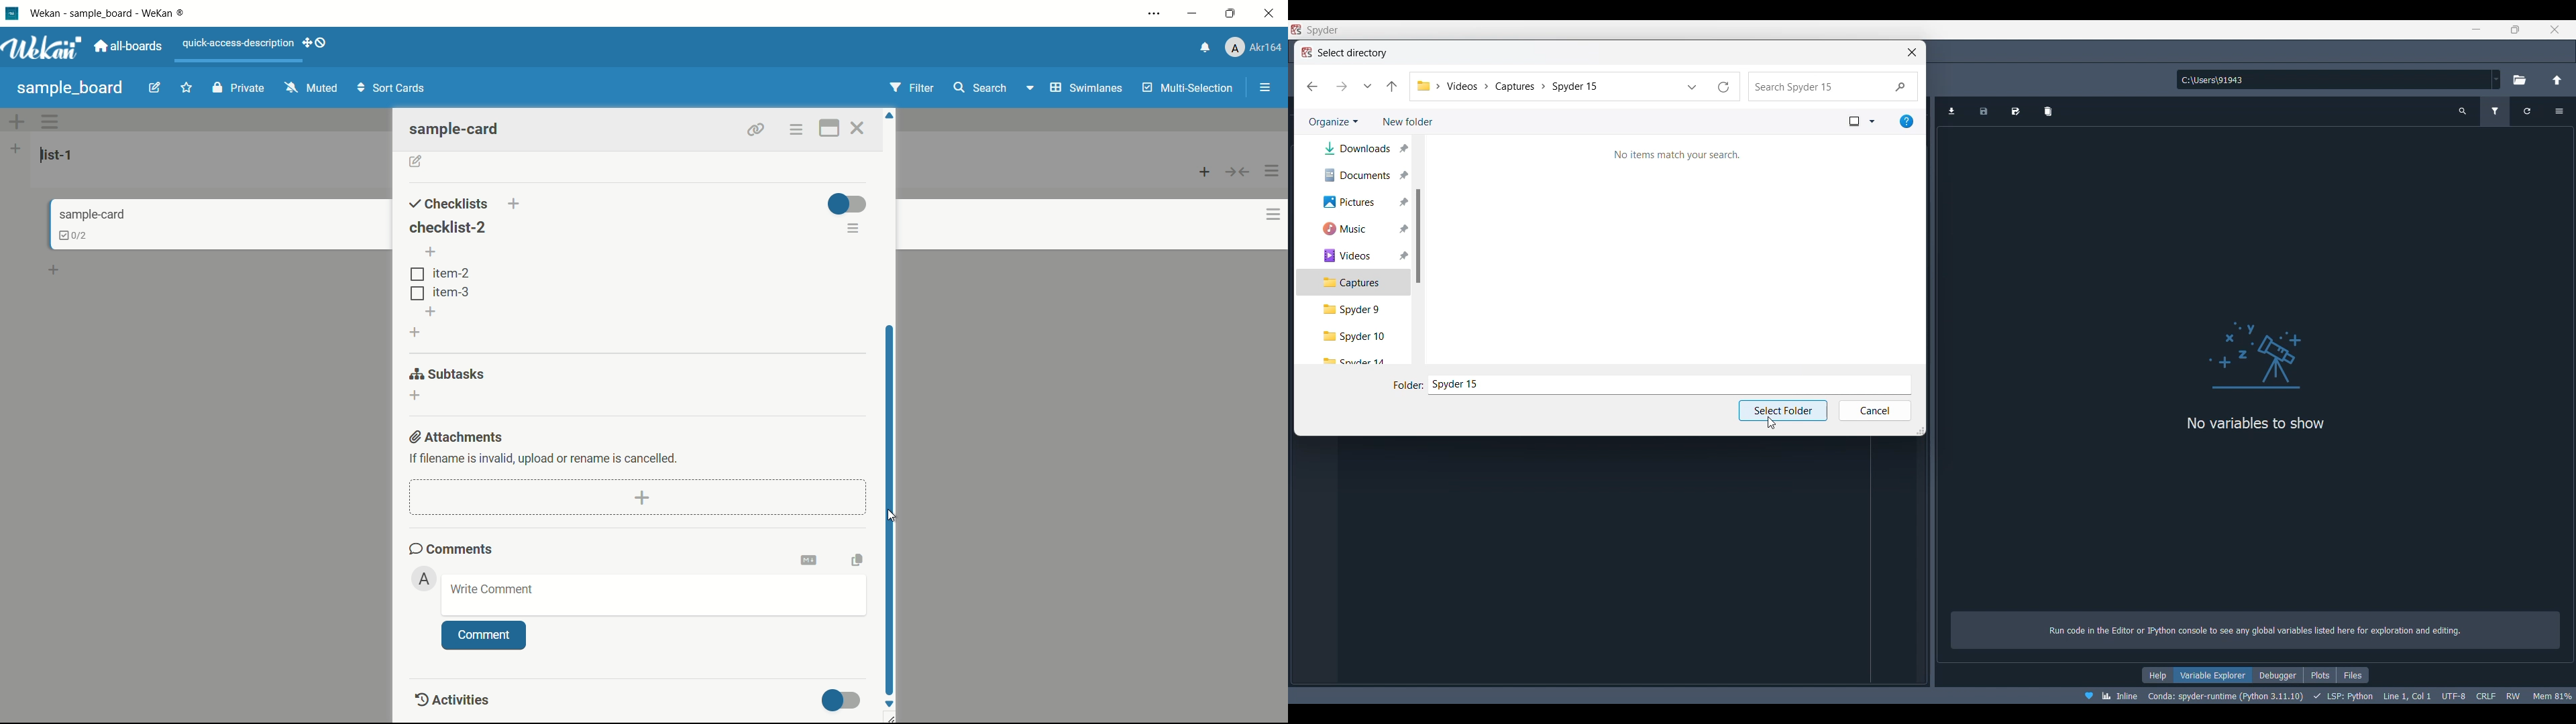 The image size is (2576, 728). I want to click on app icon, so click(11, 14).